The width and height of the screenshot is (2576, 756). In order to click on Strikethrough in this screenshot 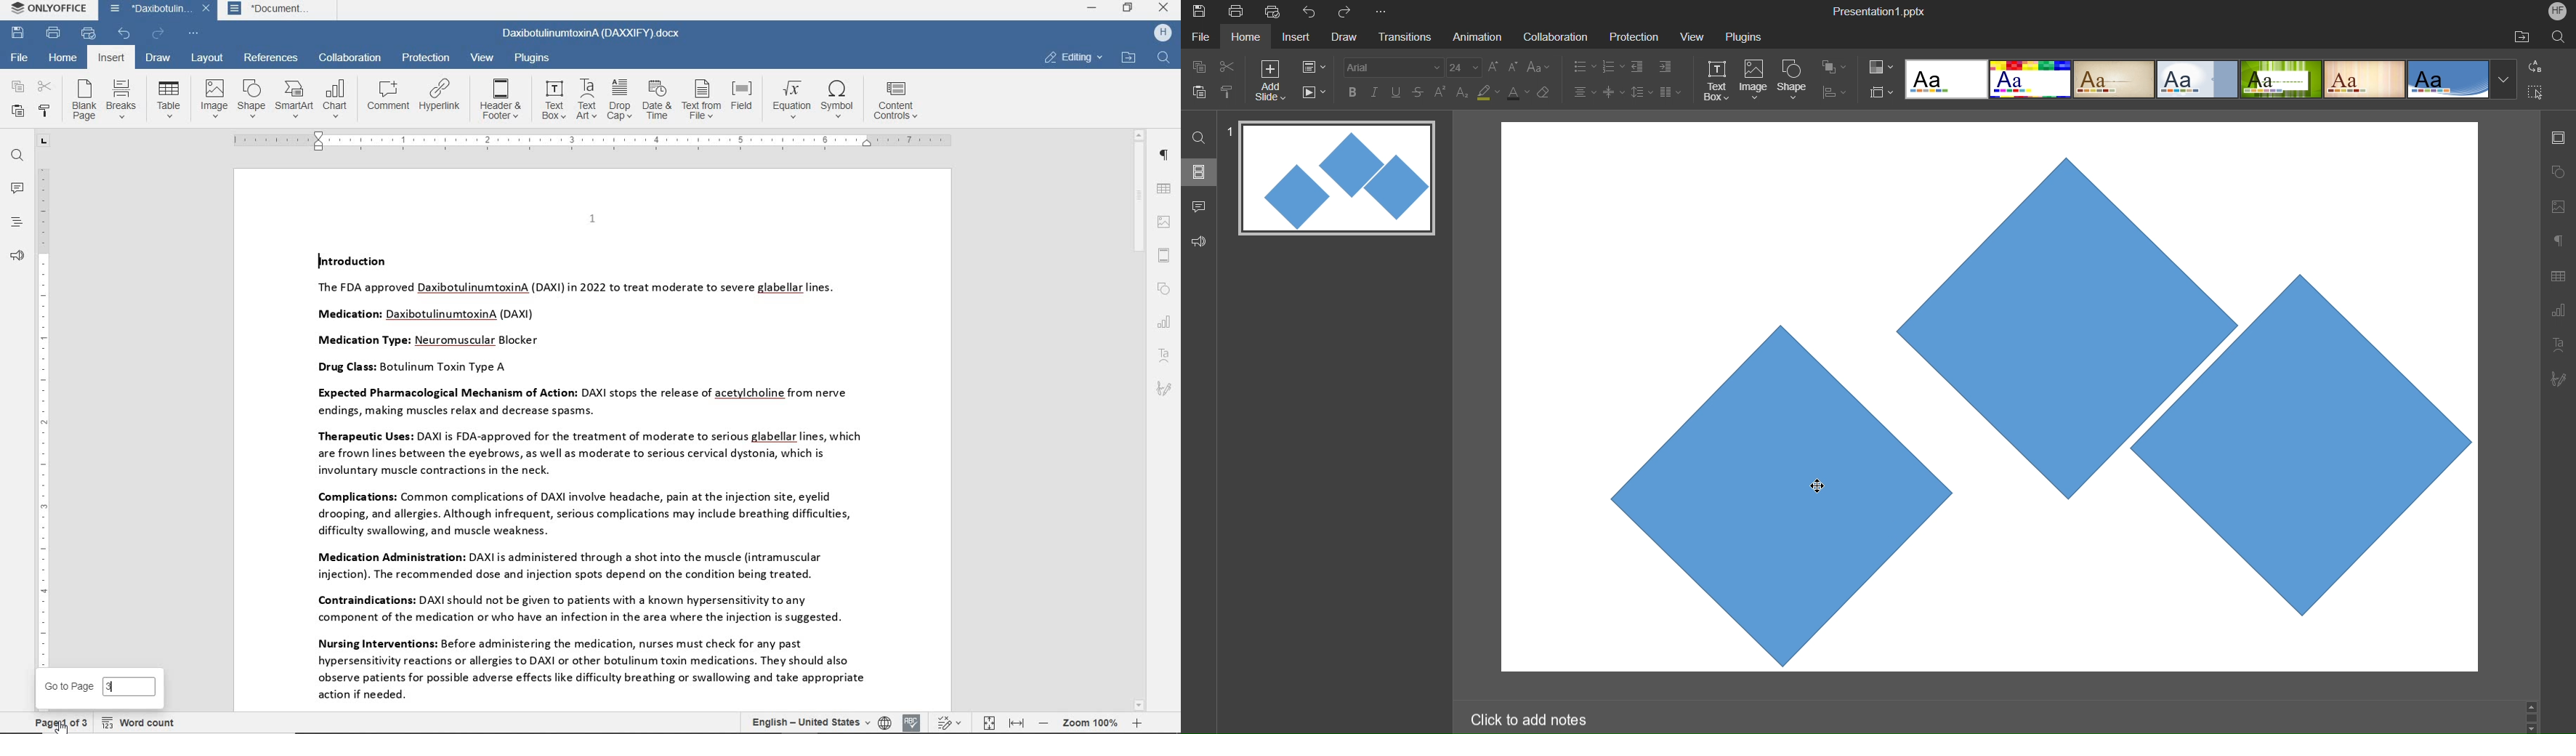, I will do `click(1419, 92)`.